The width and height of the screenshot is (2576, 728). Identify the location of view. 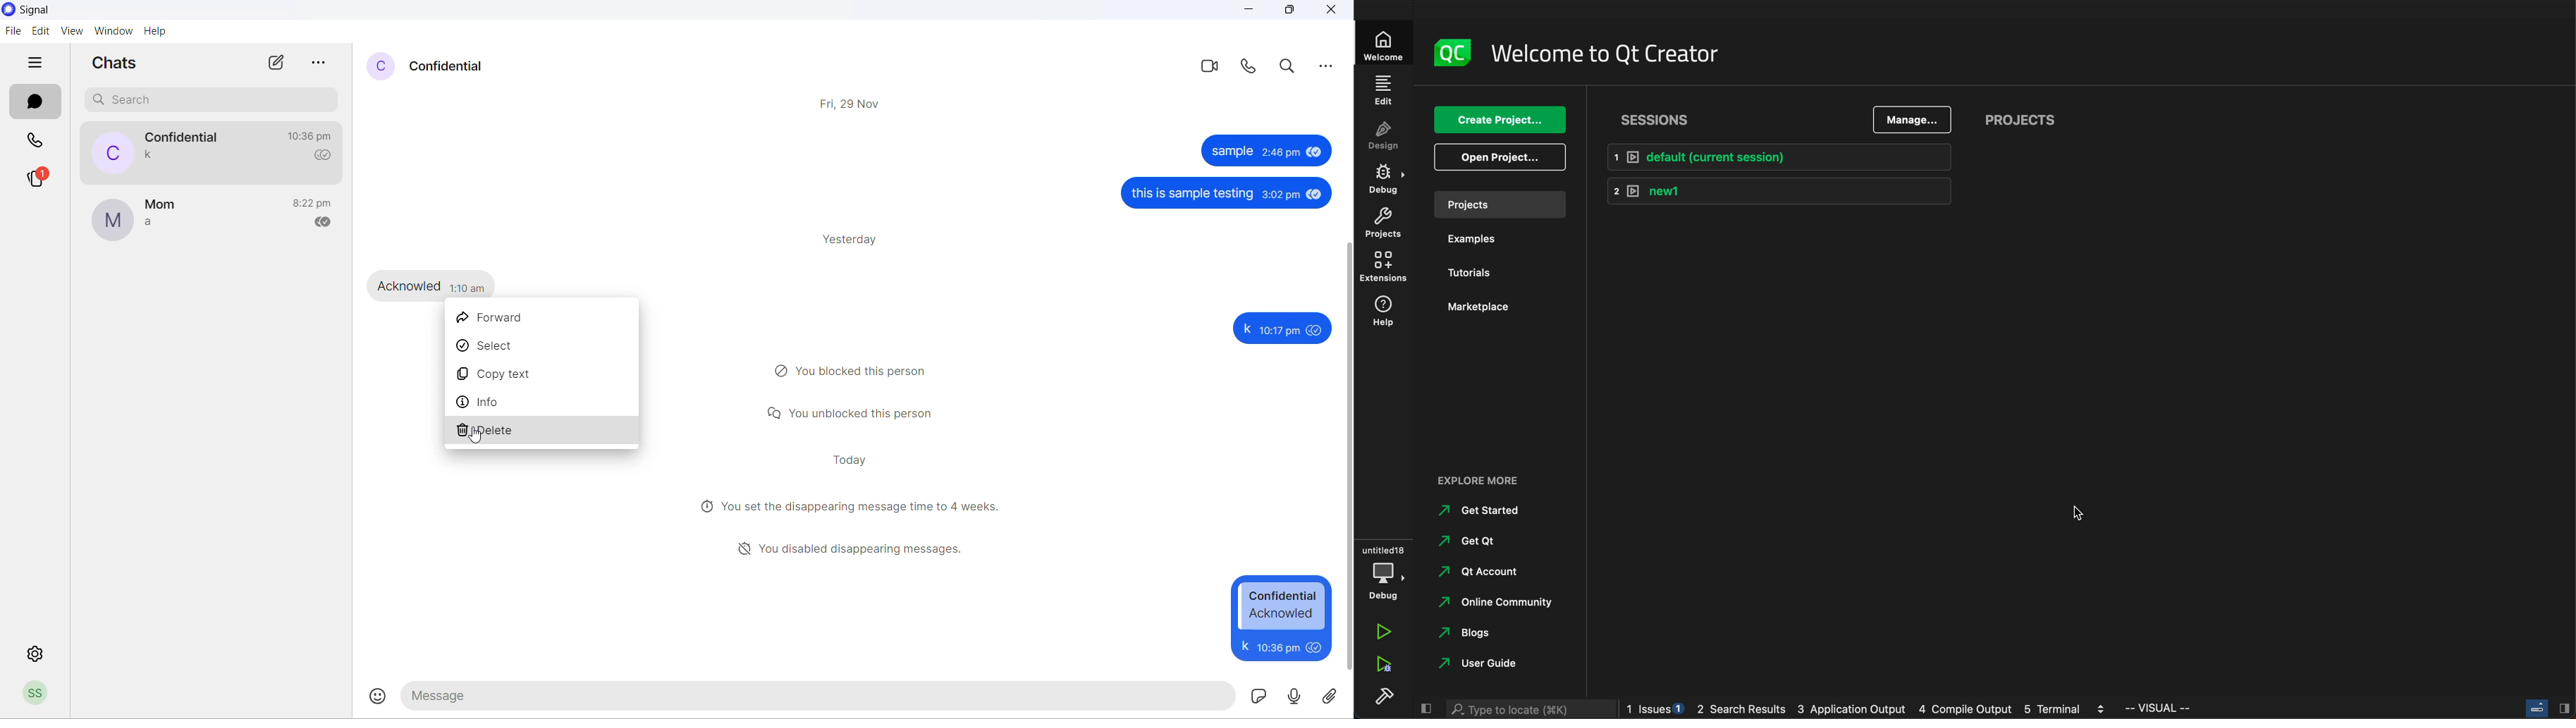
(70, 32).